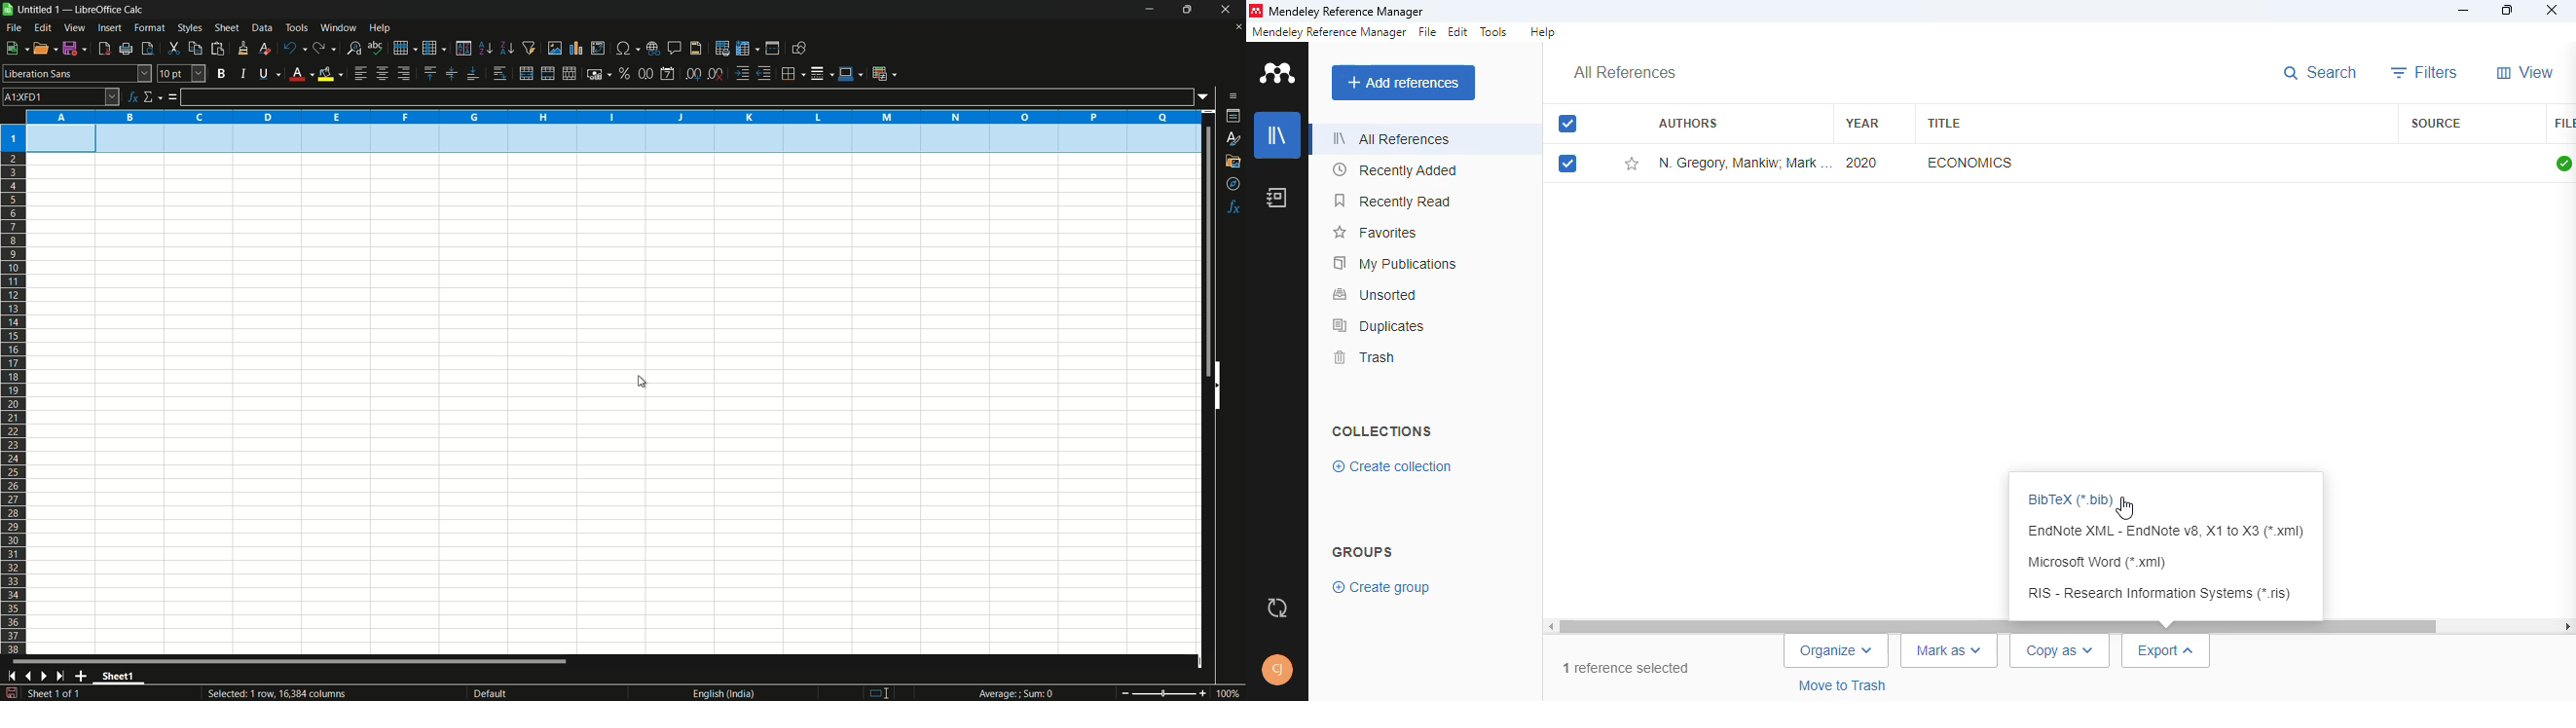 The width and height of the screenshot is (2576, 728). What do you see at coordinates (27, 676) in the screenshot?
I see `previous sheet` at bounding box center [27, 676].